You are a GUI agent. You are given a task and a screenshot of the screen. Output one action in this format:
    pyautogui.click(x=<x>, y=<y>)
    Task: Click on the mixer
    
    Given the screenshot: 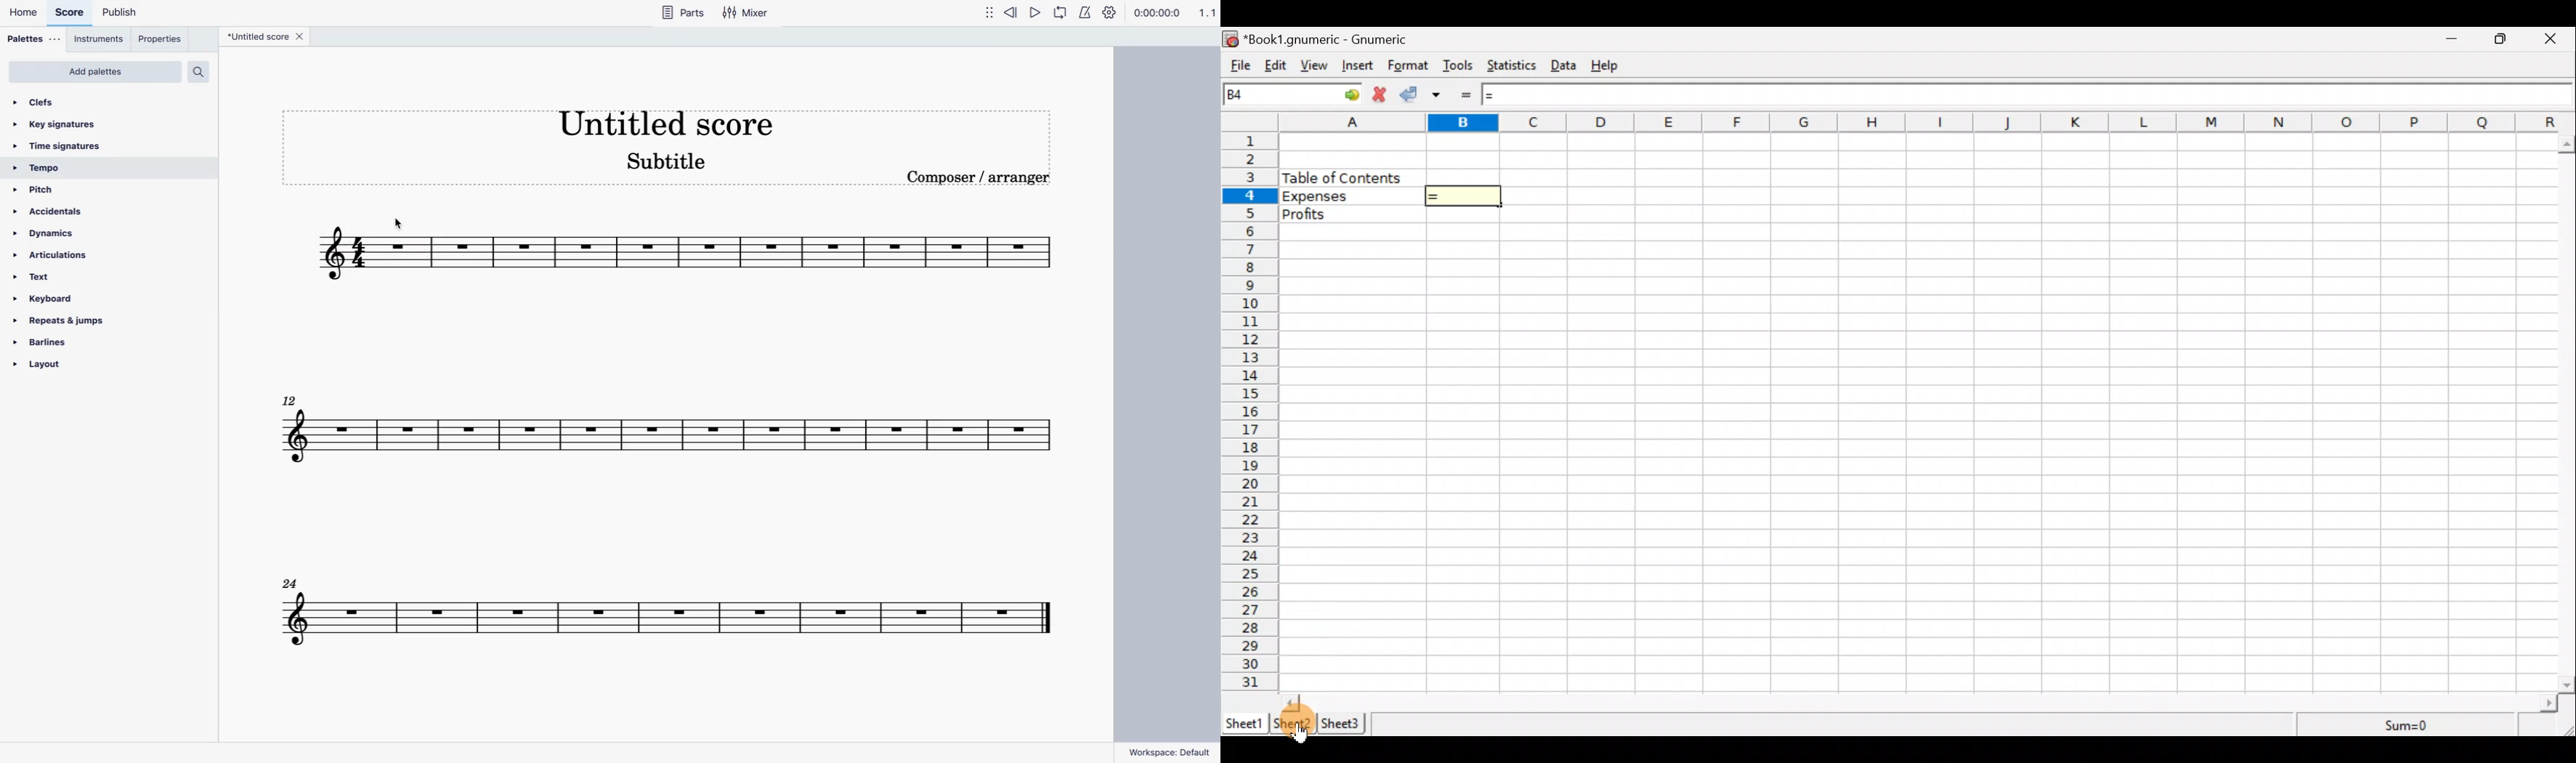 What is the action you would take?
    pyautogui.click(x=748, y=15)
    